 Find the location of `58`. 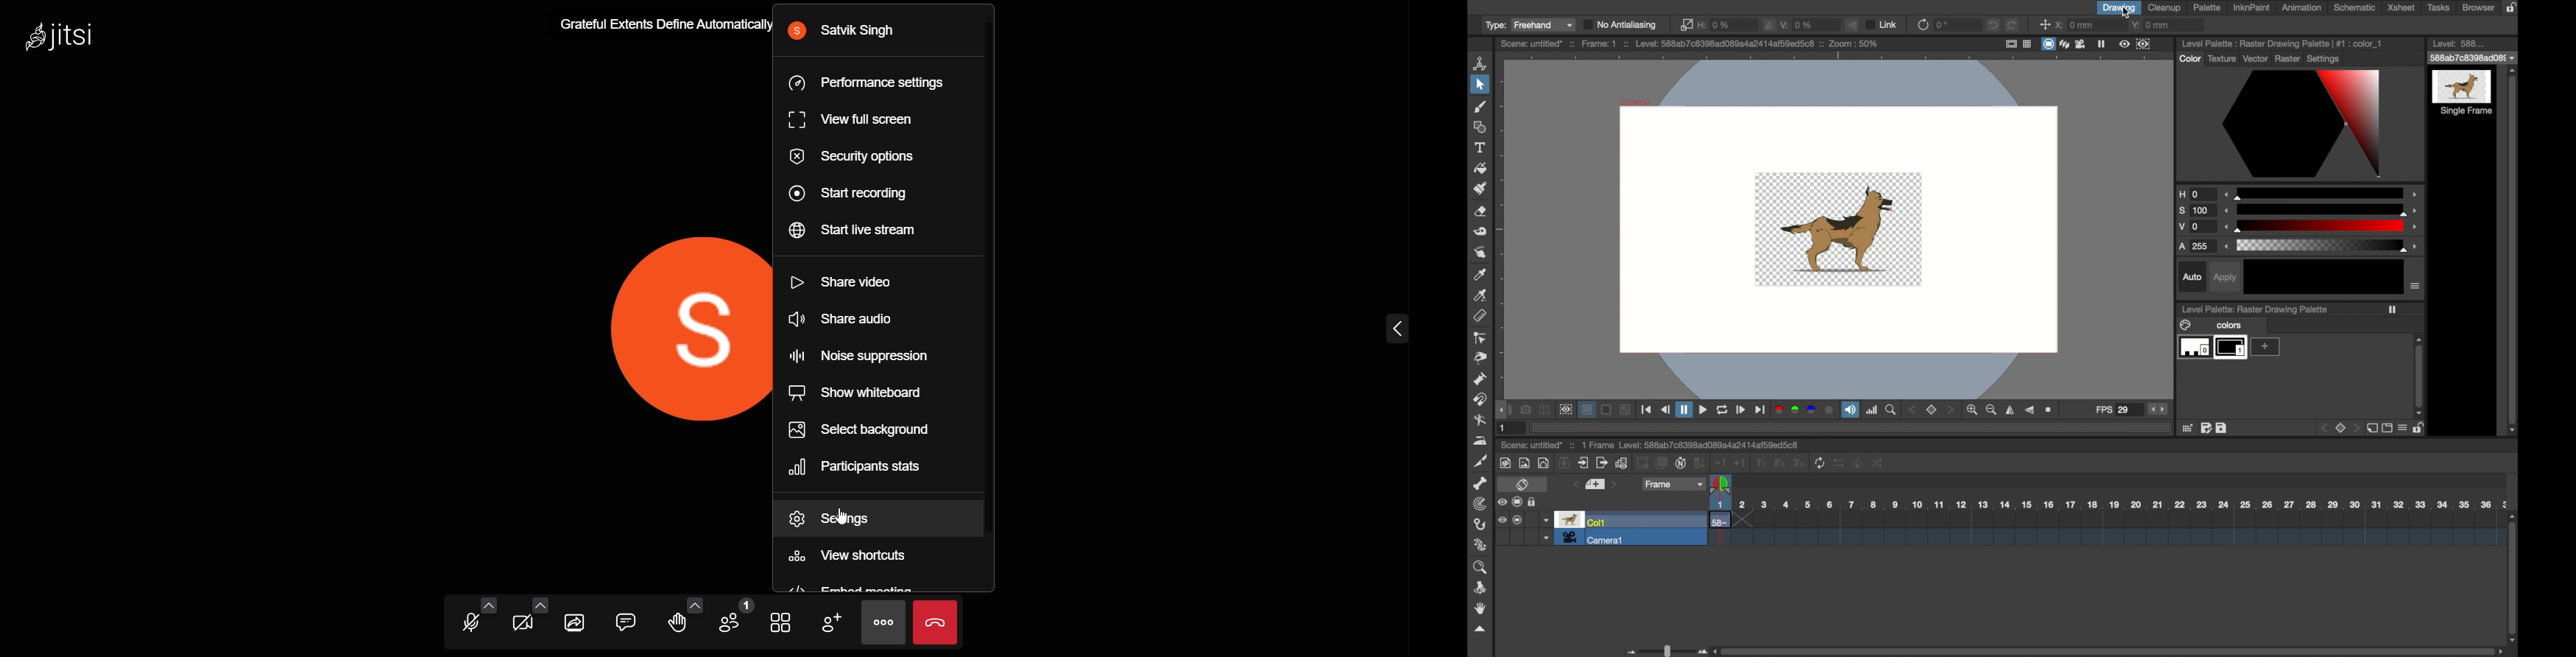

58 is located at coordinates (1722, 521).